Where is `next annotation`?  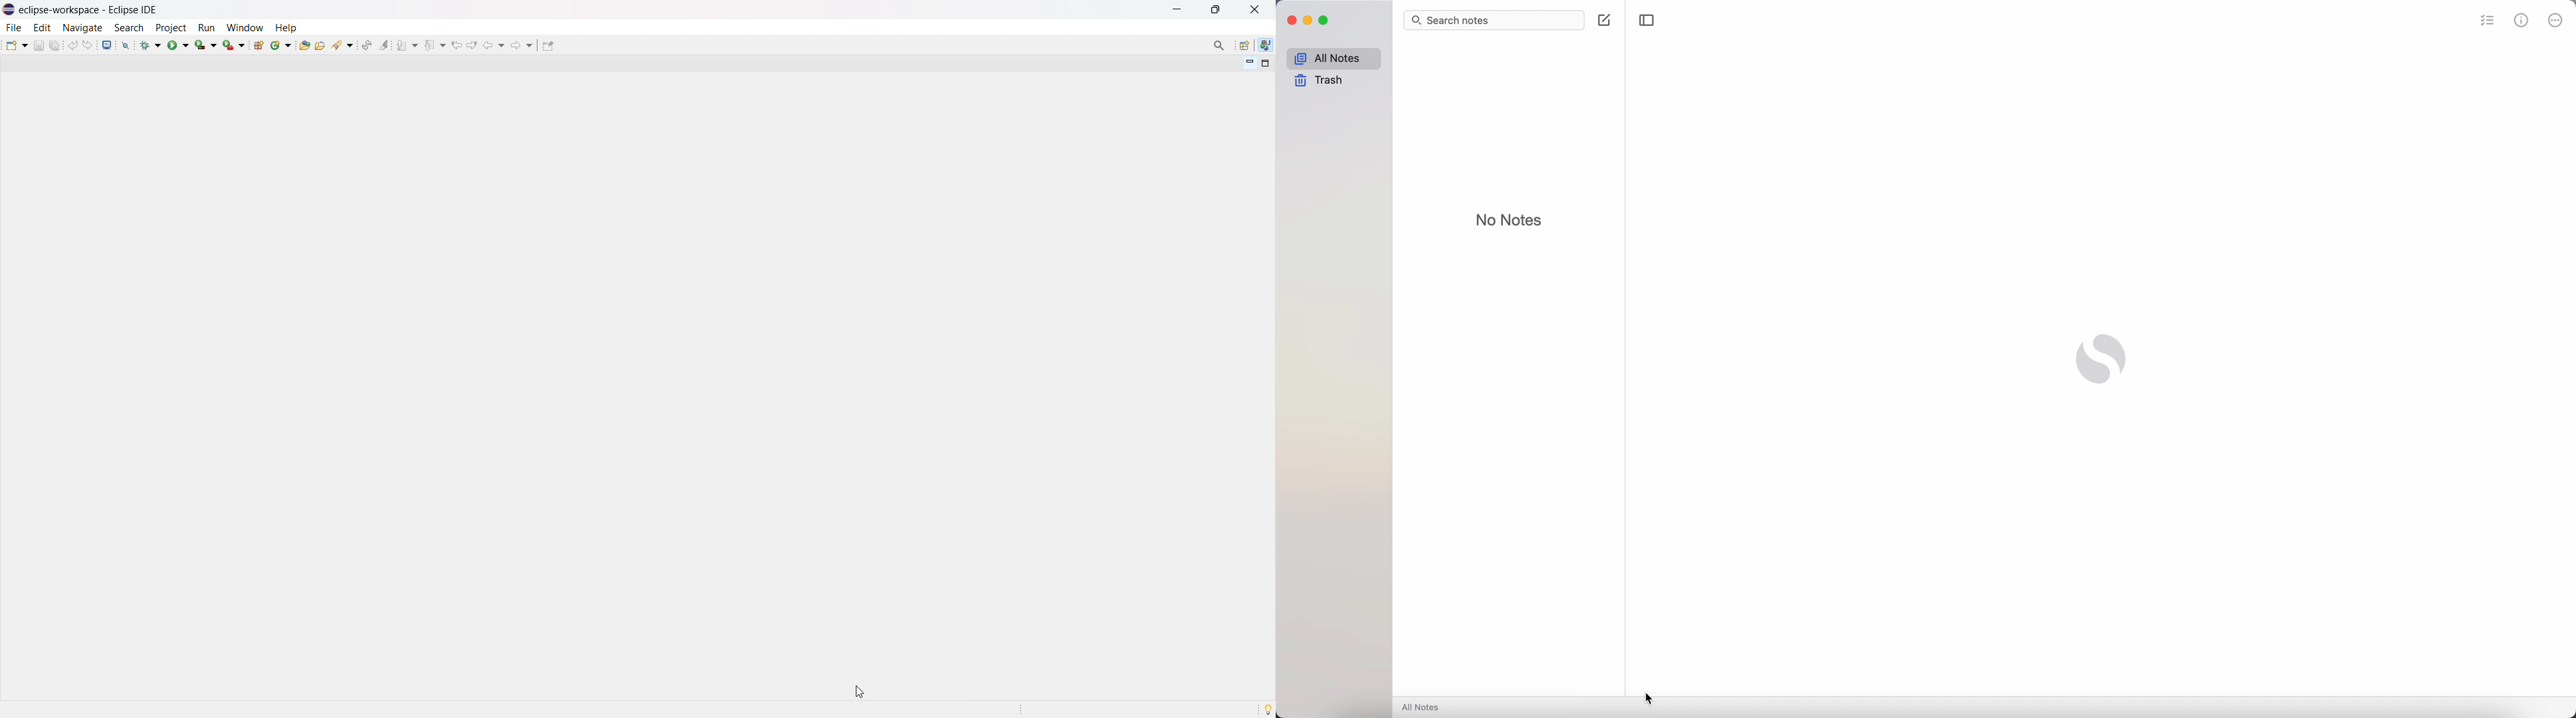
next annotation is located at coordinates (407, 45).